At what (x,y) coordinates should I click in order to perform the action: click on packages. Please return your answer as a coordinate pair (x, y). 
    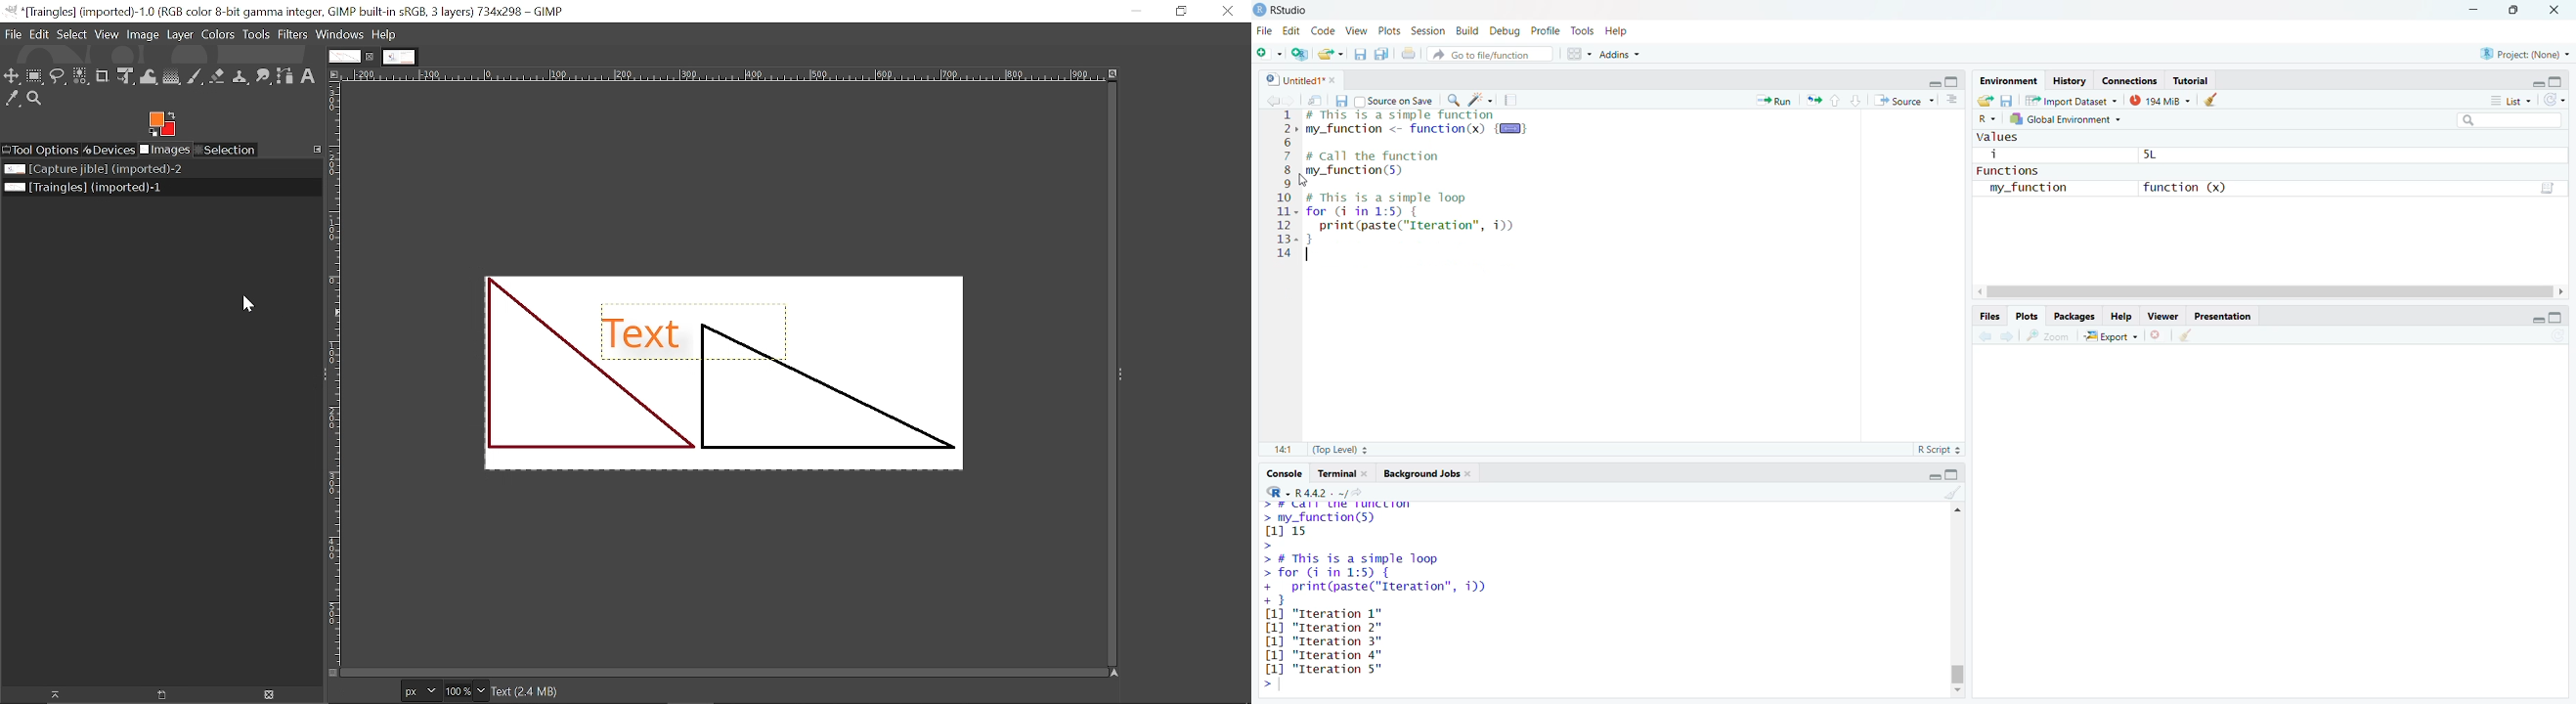
    Looking at the image, I should click on (2077, 315).